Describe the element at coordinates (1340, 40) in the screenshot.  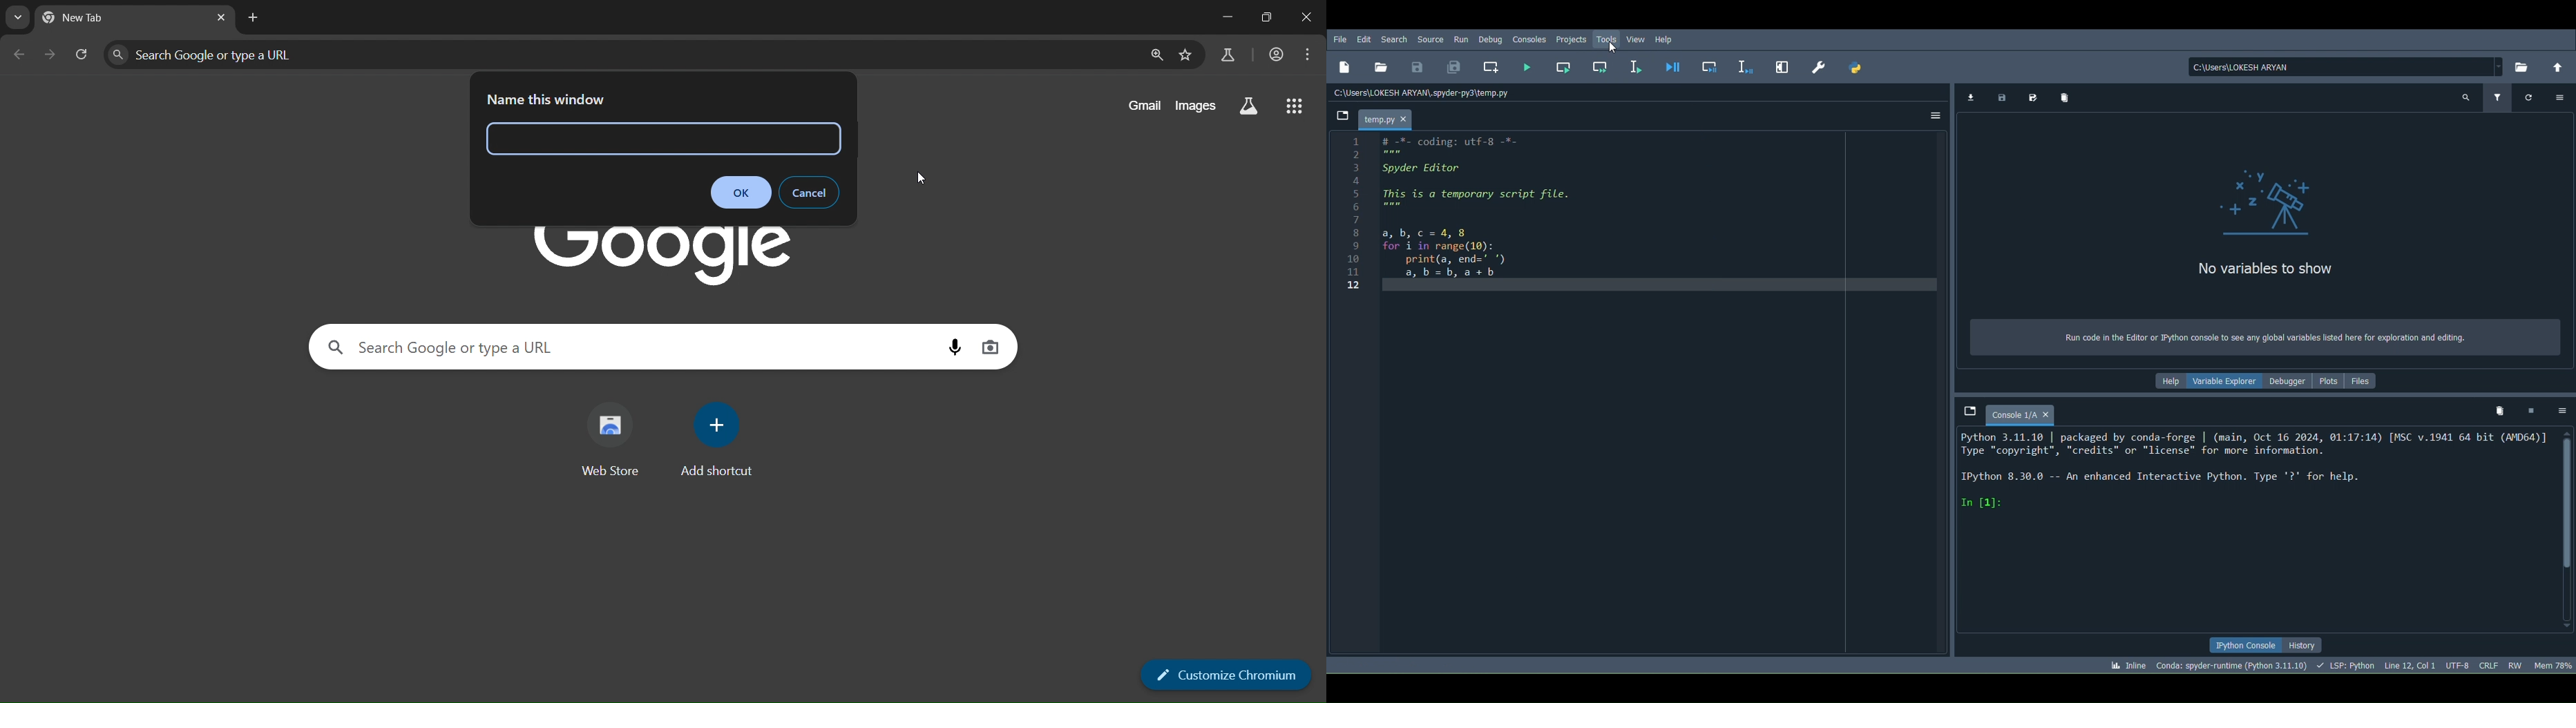
I see `File` at that location.